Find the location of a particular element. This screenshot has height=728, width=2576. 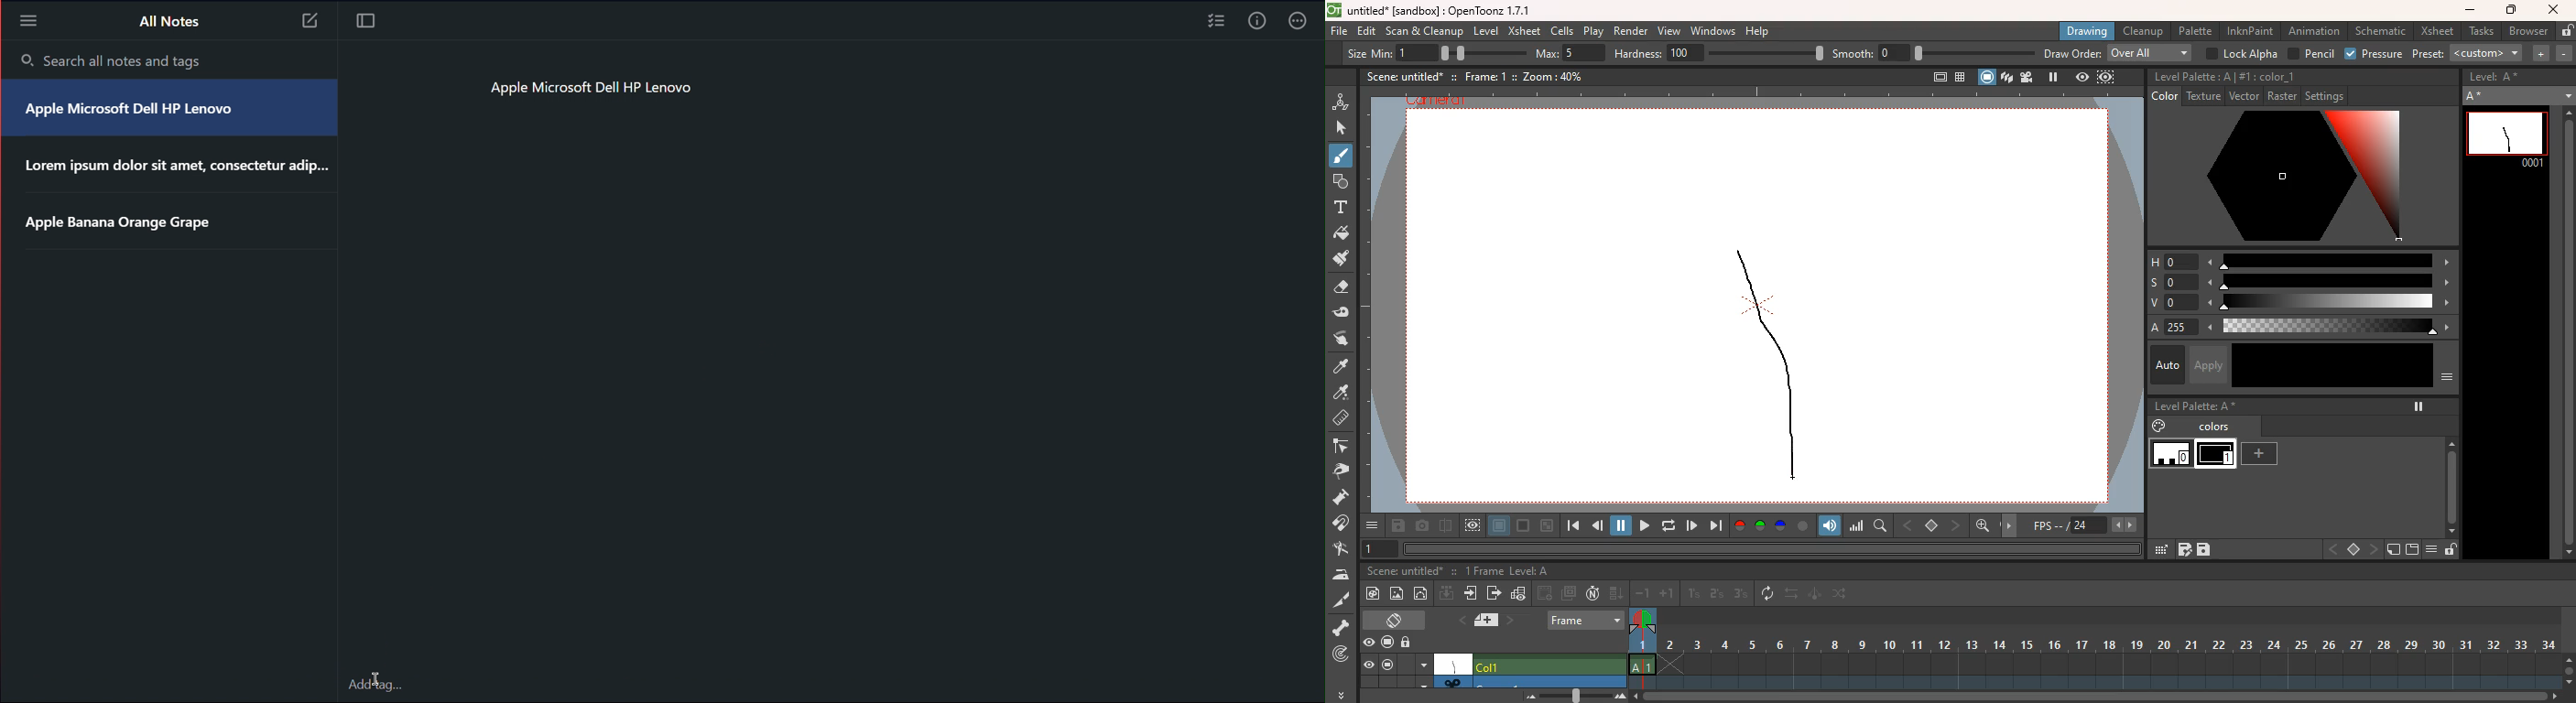

menu is located at coordinates (2435, 550).